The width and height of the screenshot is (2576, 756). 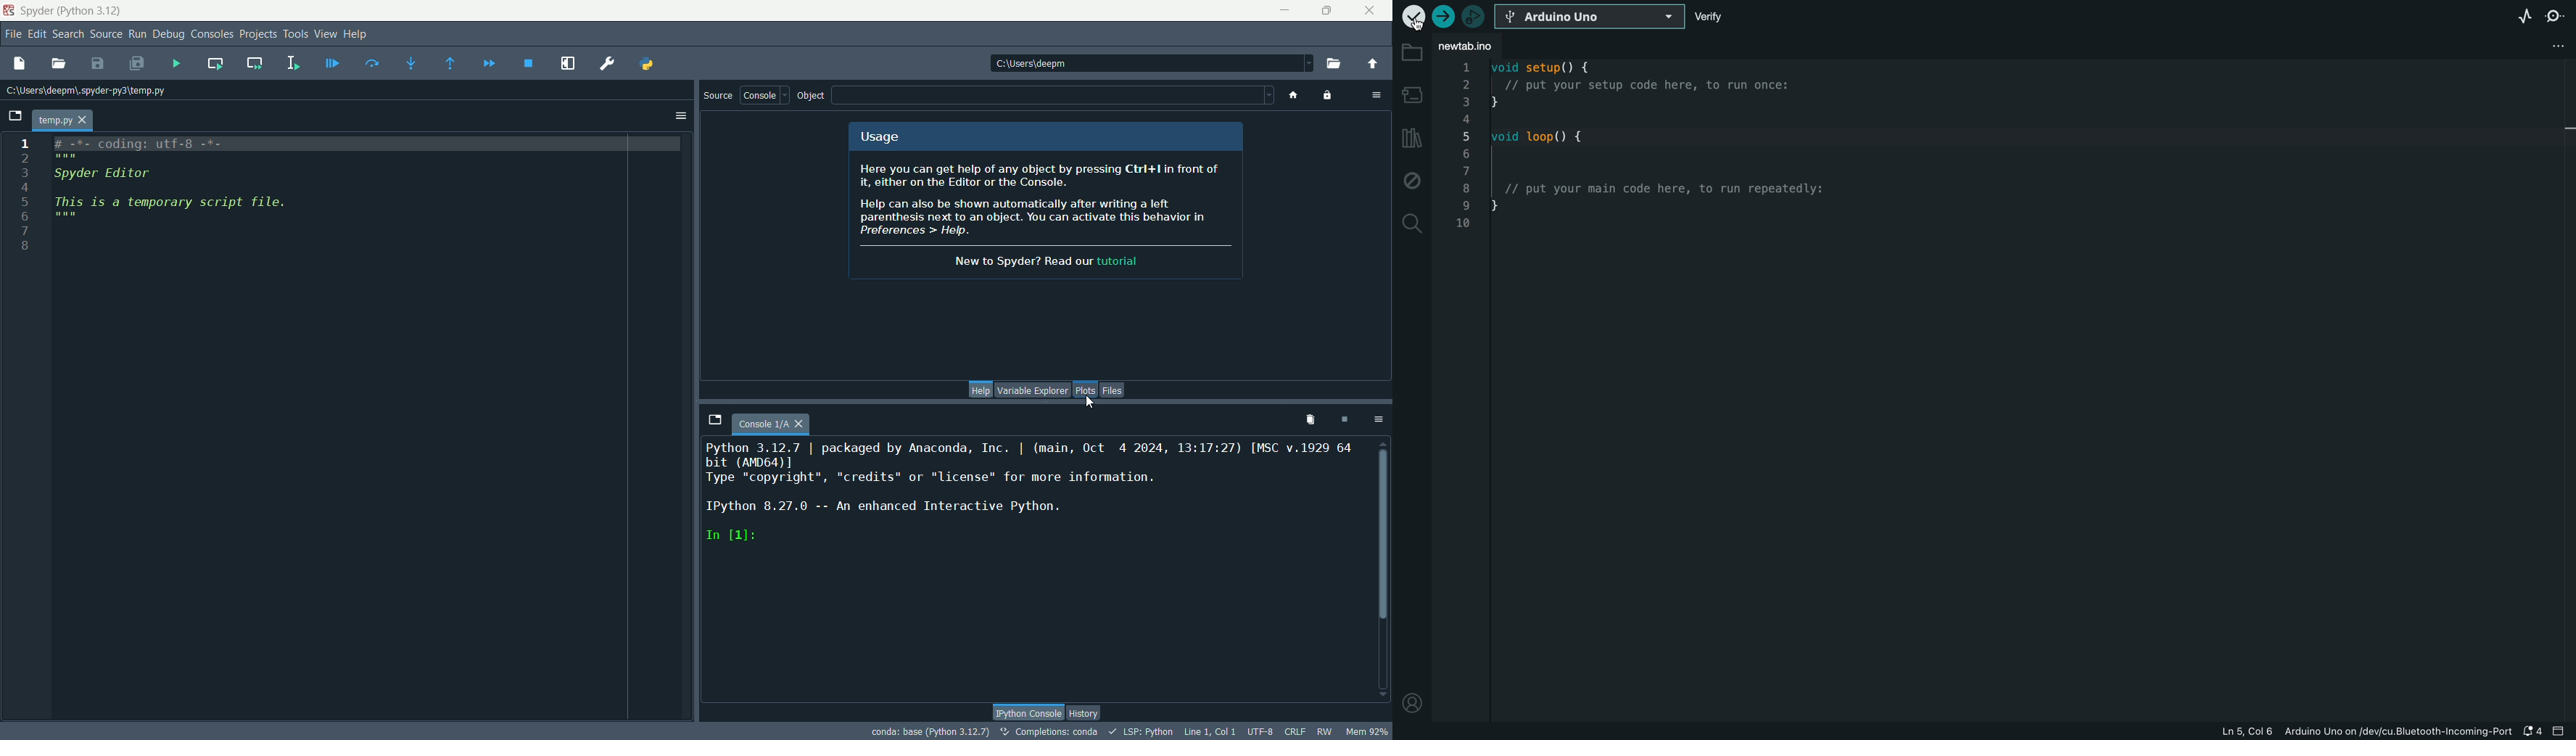 What do you see at coordinates (297, 34) in the screenshot?
I see `tools` at bounding box center [297, 34].